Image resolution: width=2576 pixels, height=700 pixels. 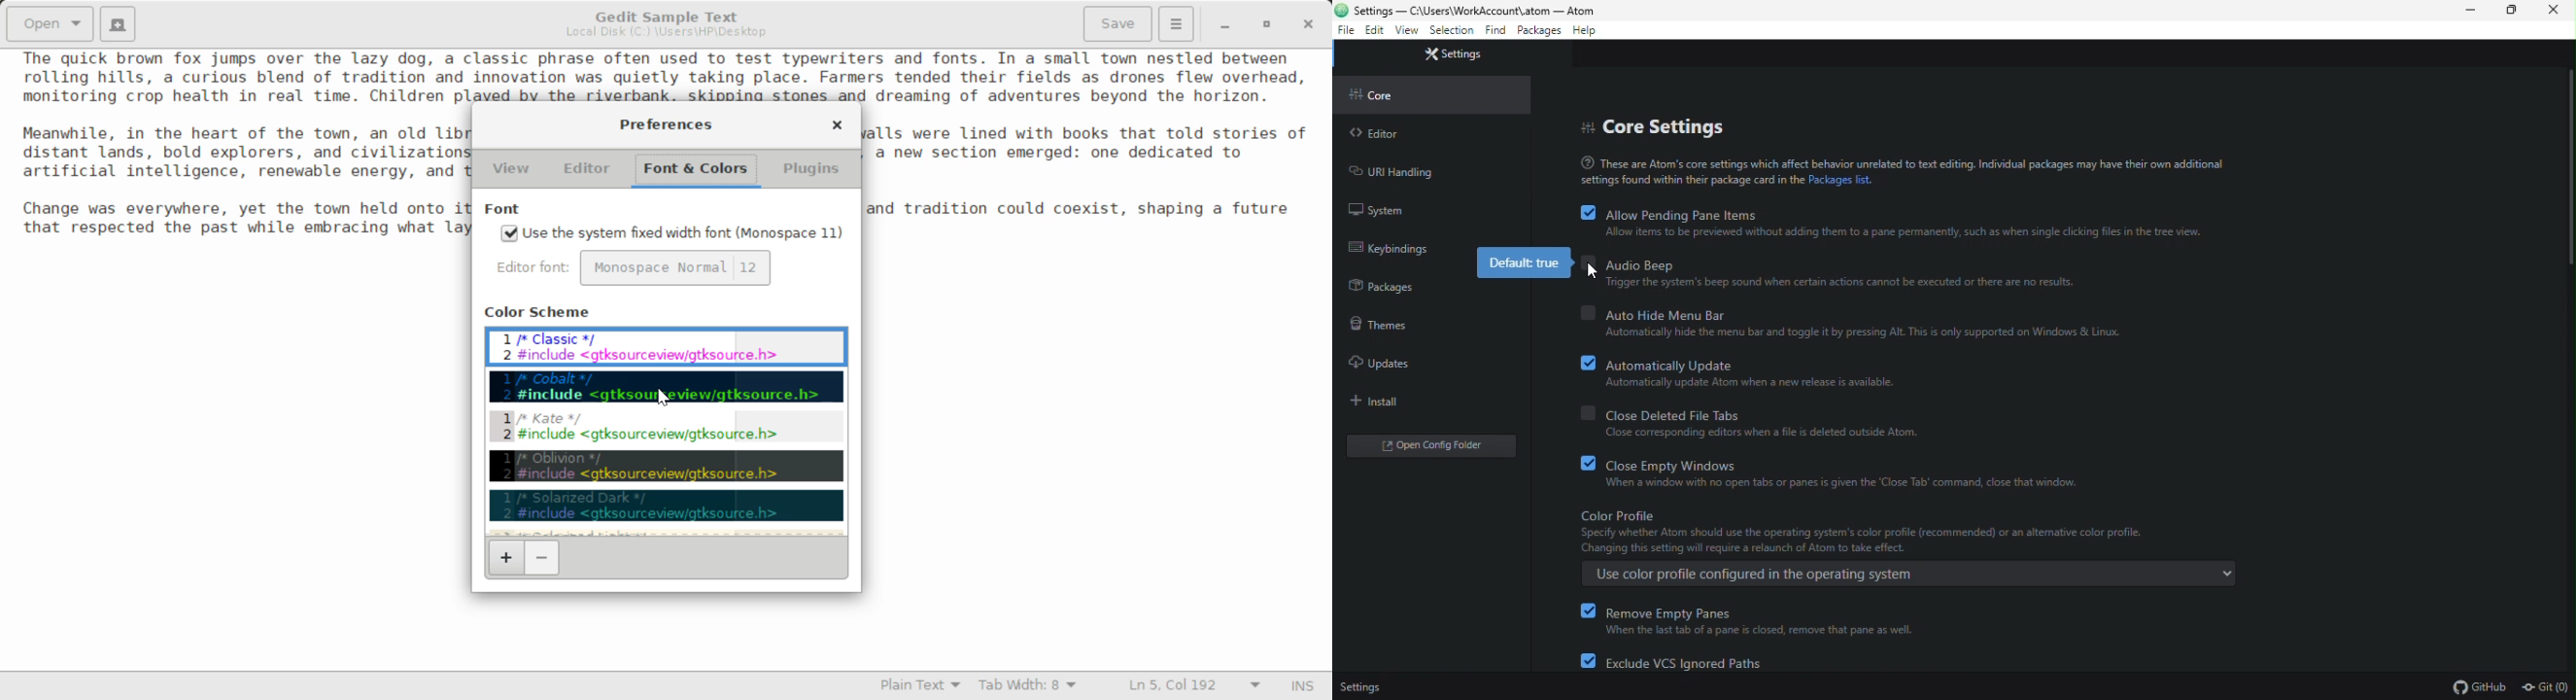 What do you see at coordinates (1375, 31) in the screenshot?
I see `edit` at bounding box center [1375, 31].